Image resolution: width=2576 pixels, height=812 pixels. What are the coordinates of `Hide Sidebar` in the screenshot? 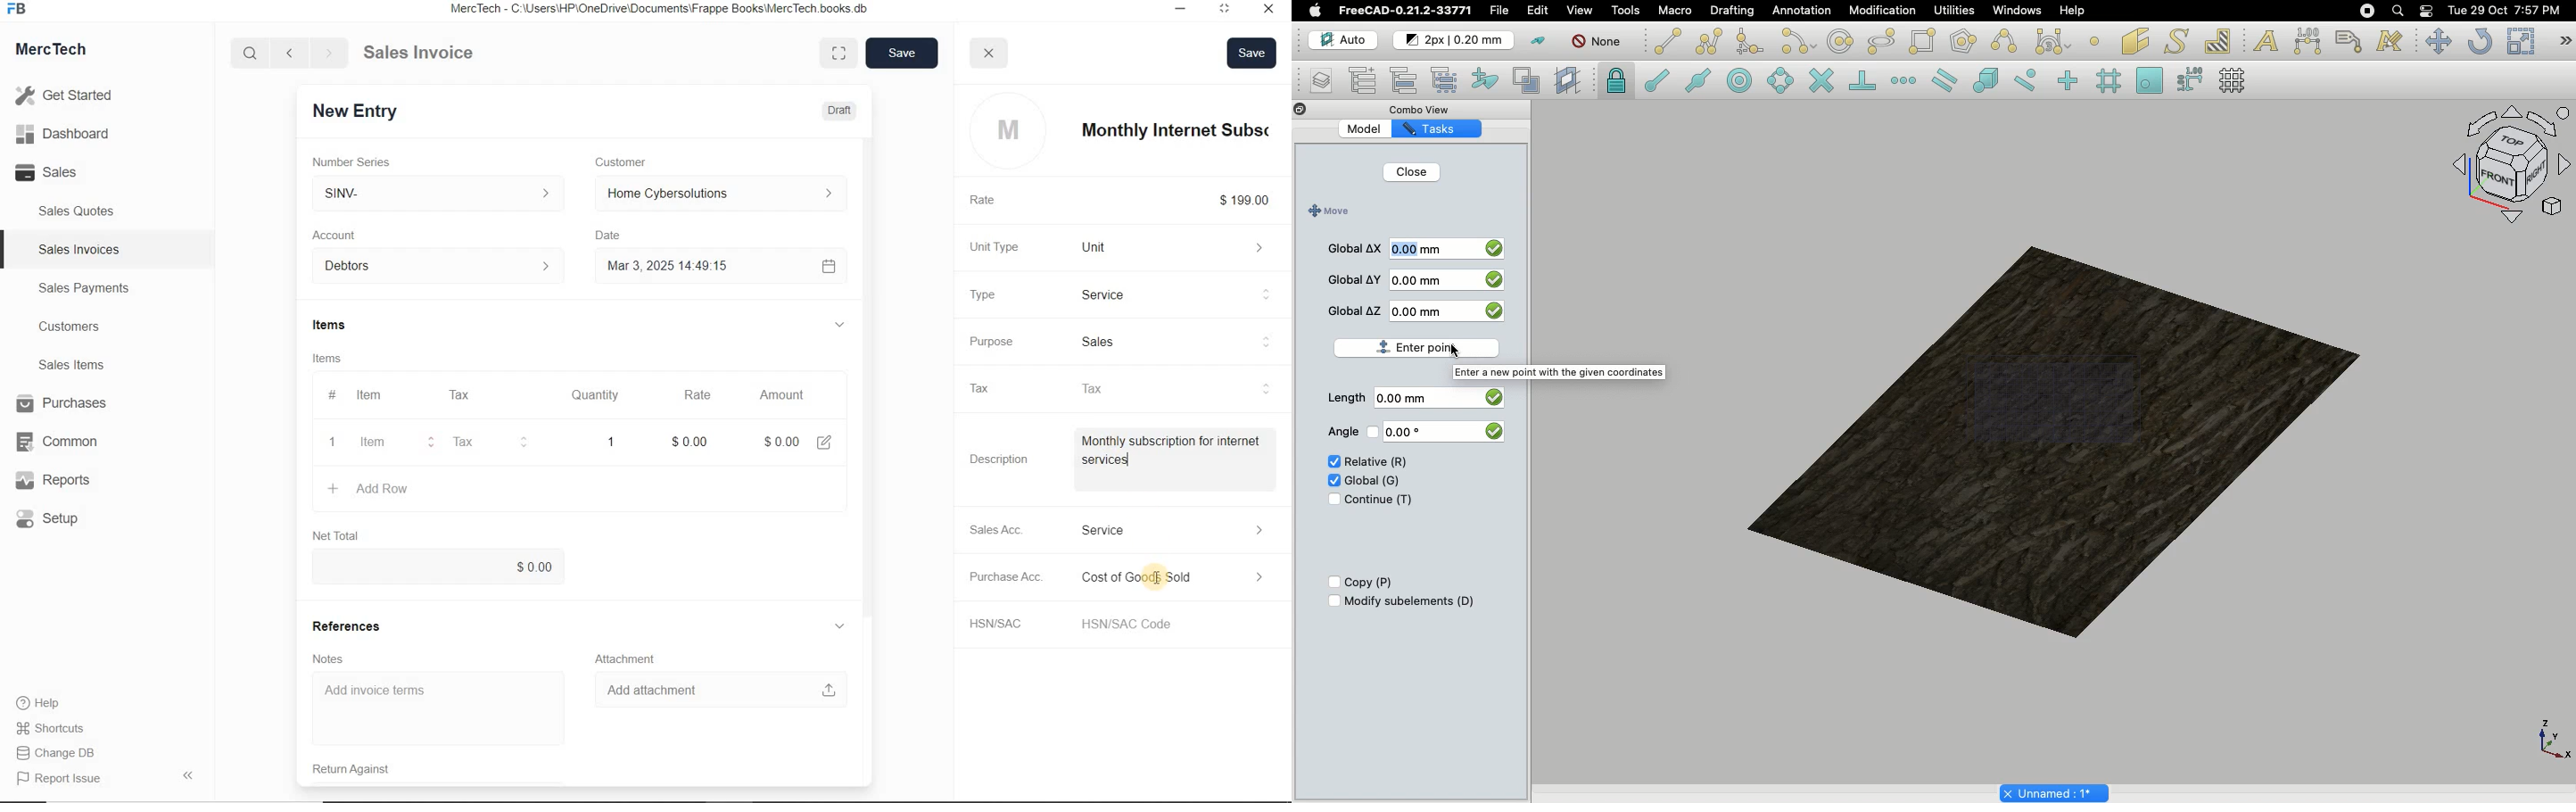 It's located at (187, 775).